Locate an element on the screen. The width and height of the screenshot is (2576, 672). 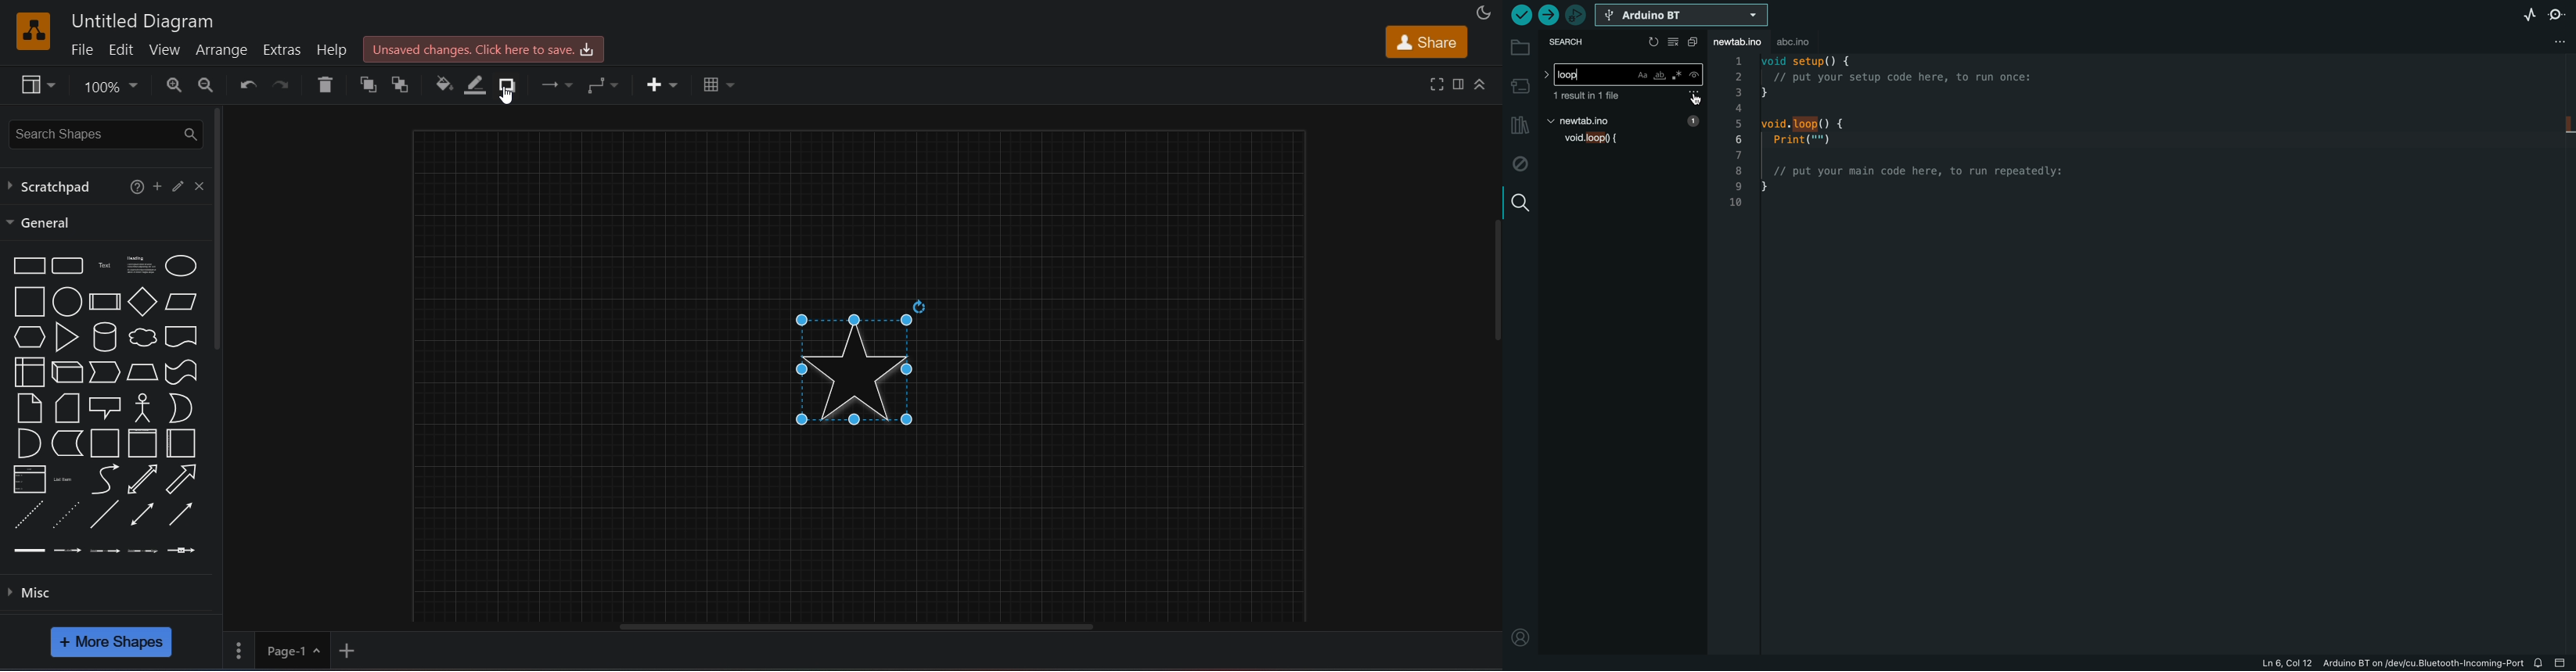
extras is located at coordinates (283, 45).